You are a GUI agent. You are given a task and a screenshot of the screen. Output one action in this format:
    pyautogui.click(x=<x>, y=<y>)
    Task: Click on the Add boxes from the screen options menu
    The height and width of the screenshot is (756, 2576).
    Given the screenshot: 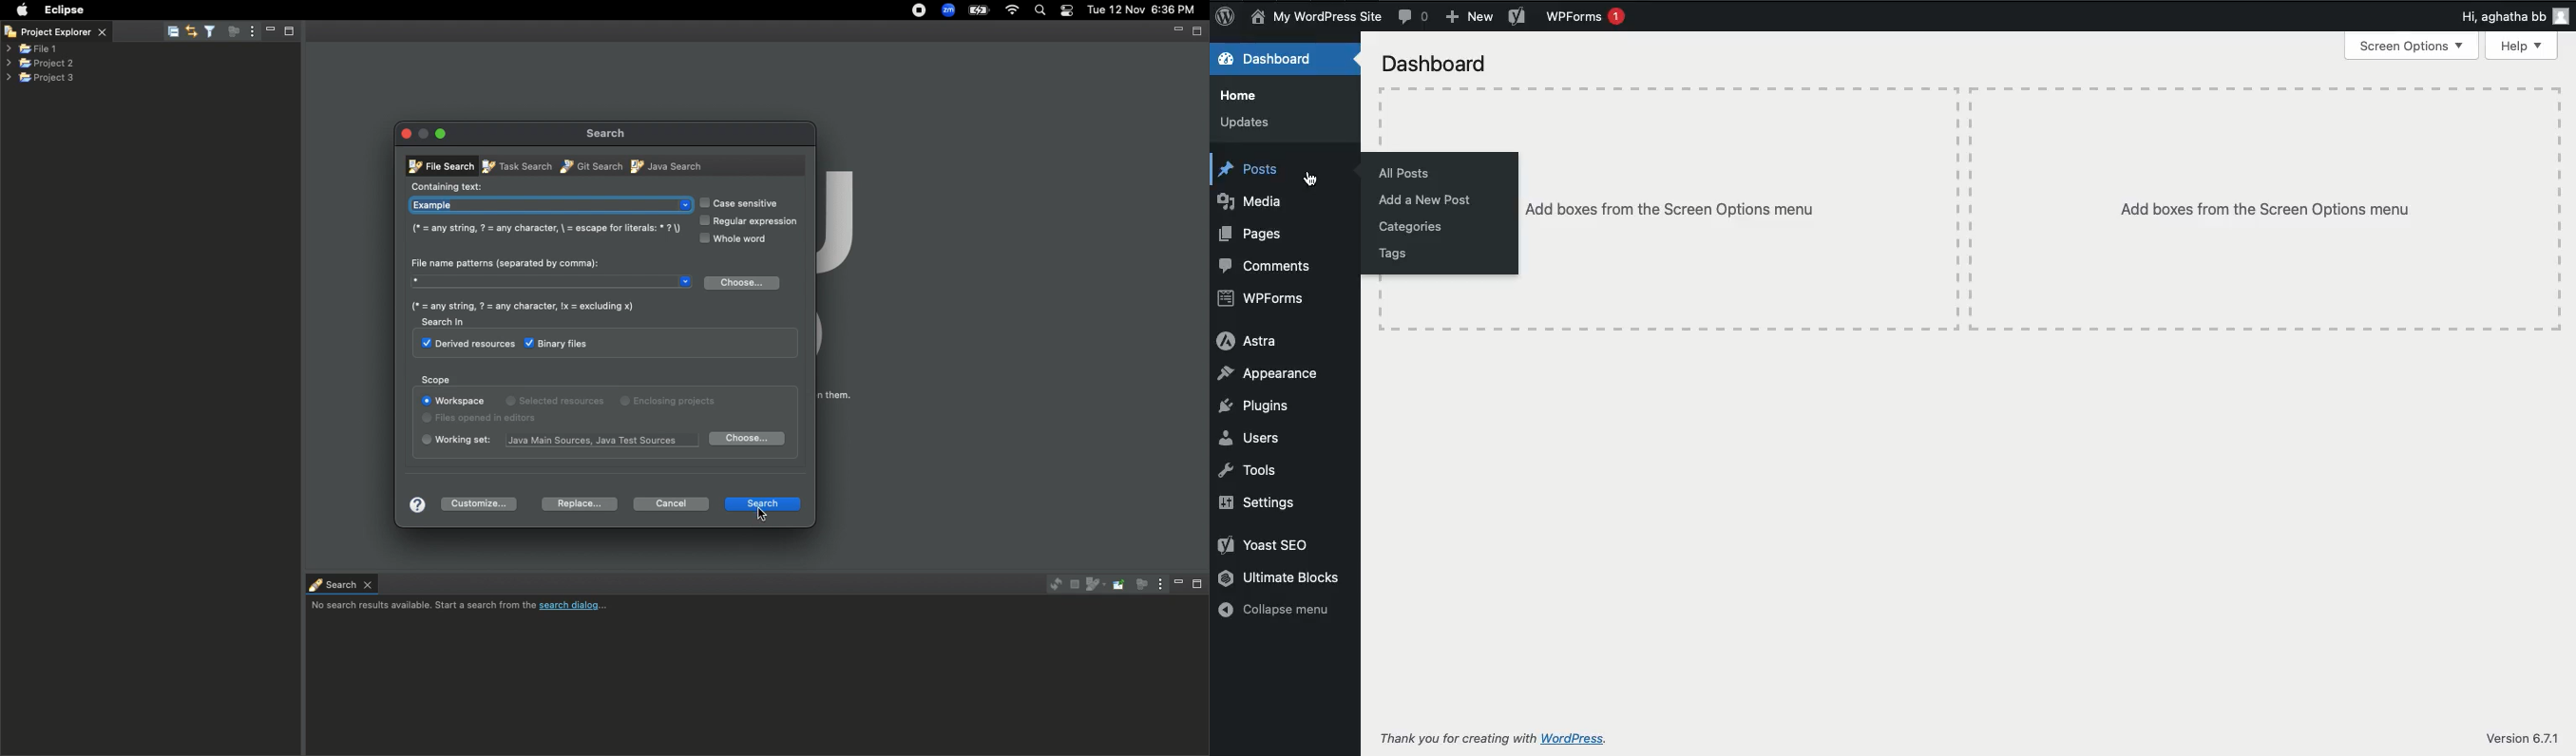 What is the action you would take?
    pyautogui.click(x=2266, y=209)
    